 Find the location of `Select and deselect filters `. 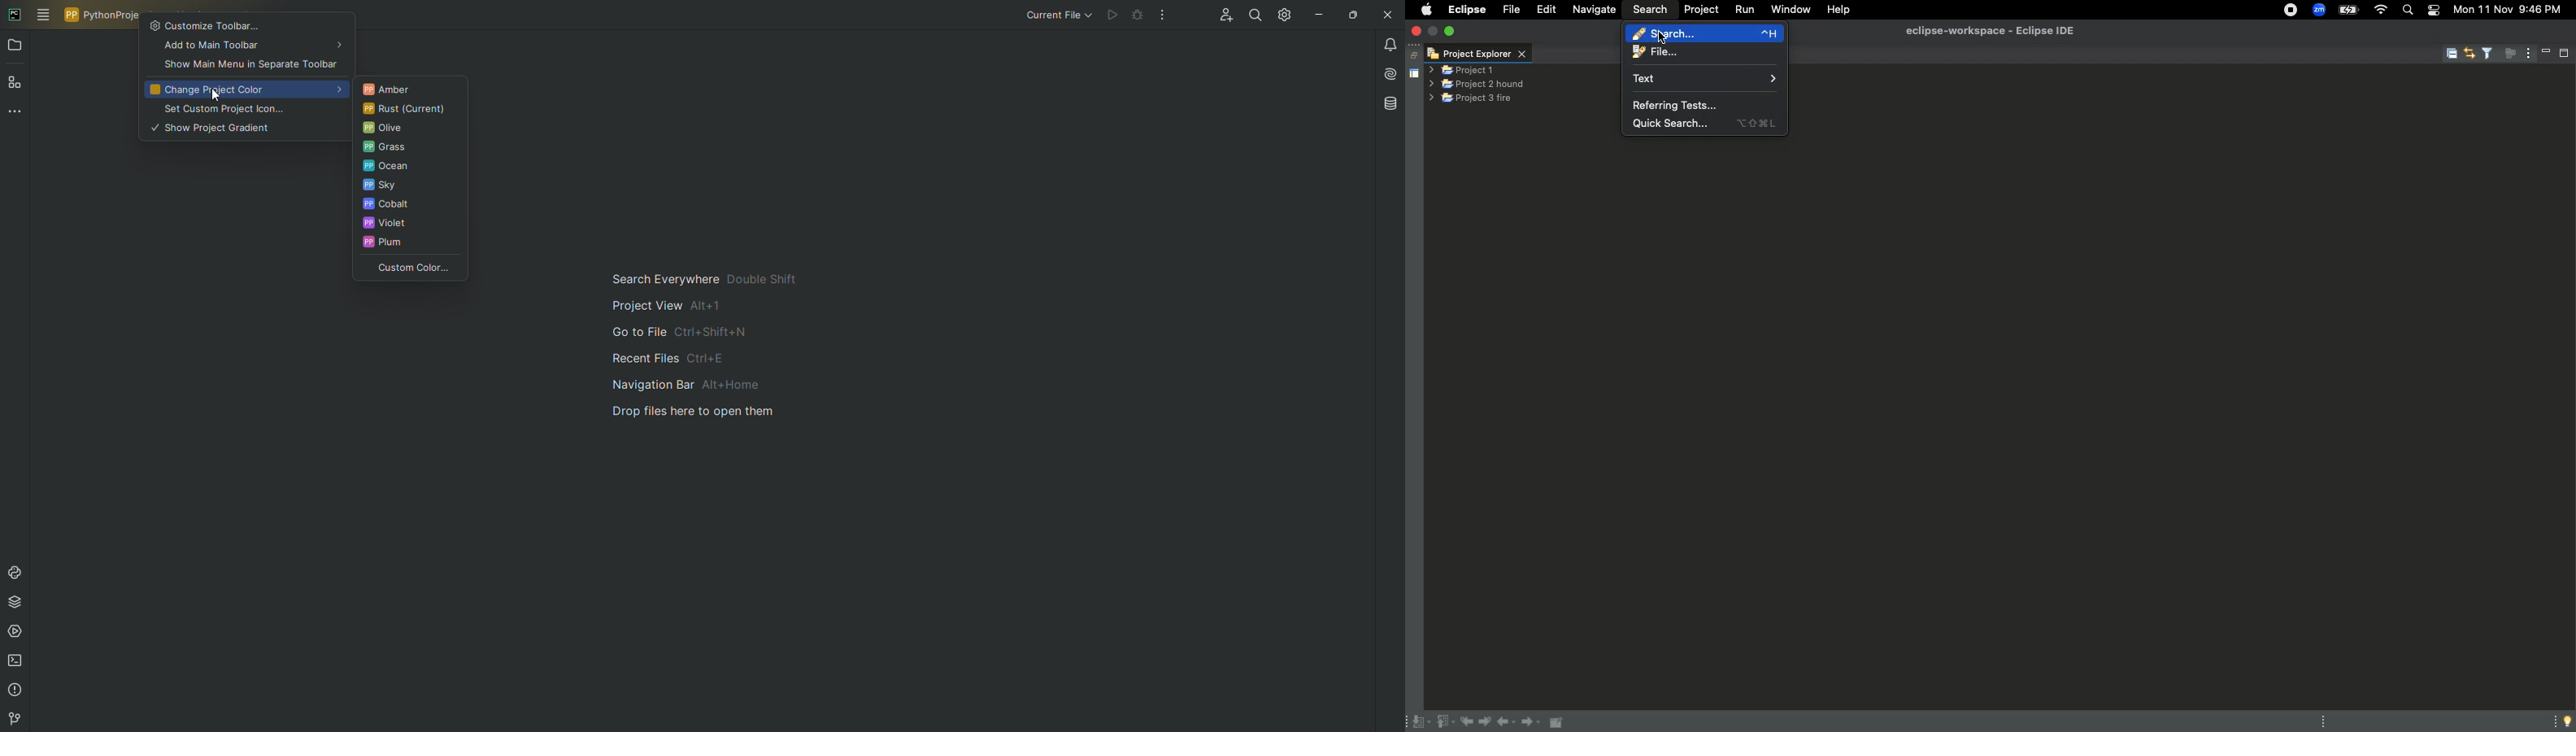

Select and deselect filters  is located at coordinates (2487, 54).